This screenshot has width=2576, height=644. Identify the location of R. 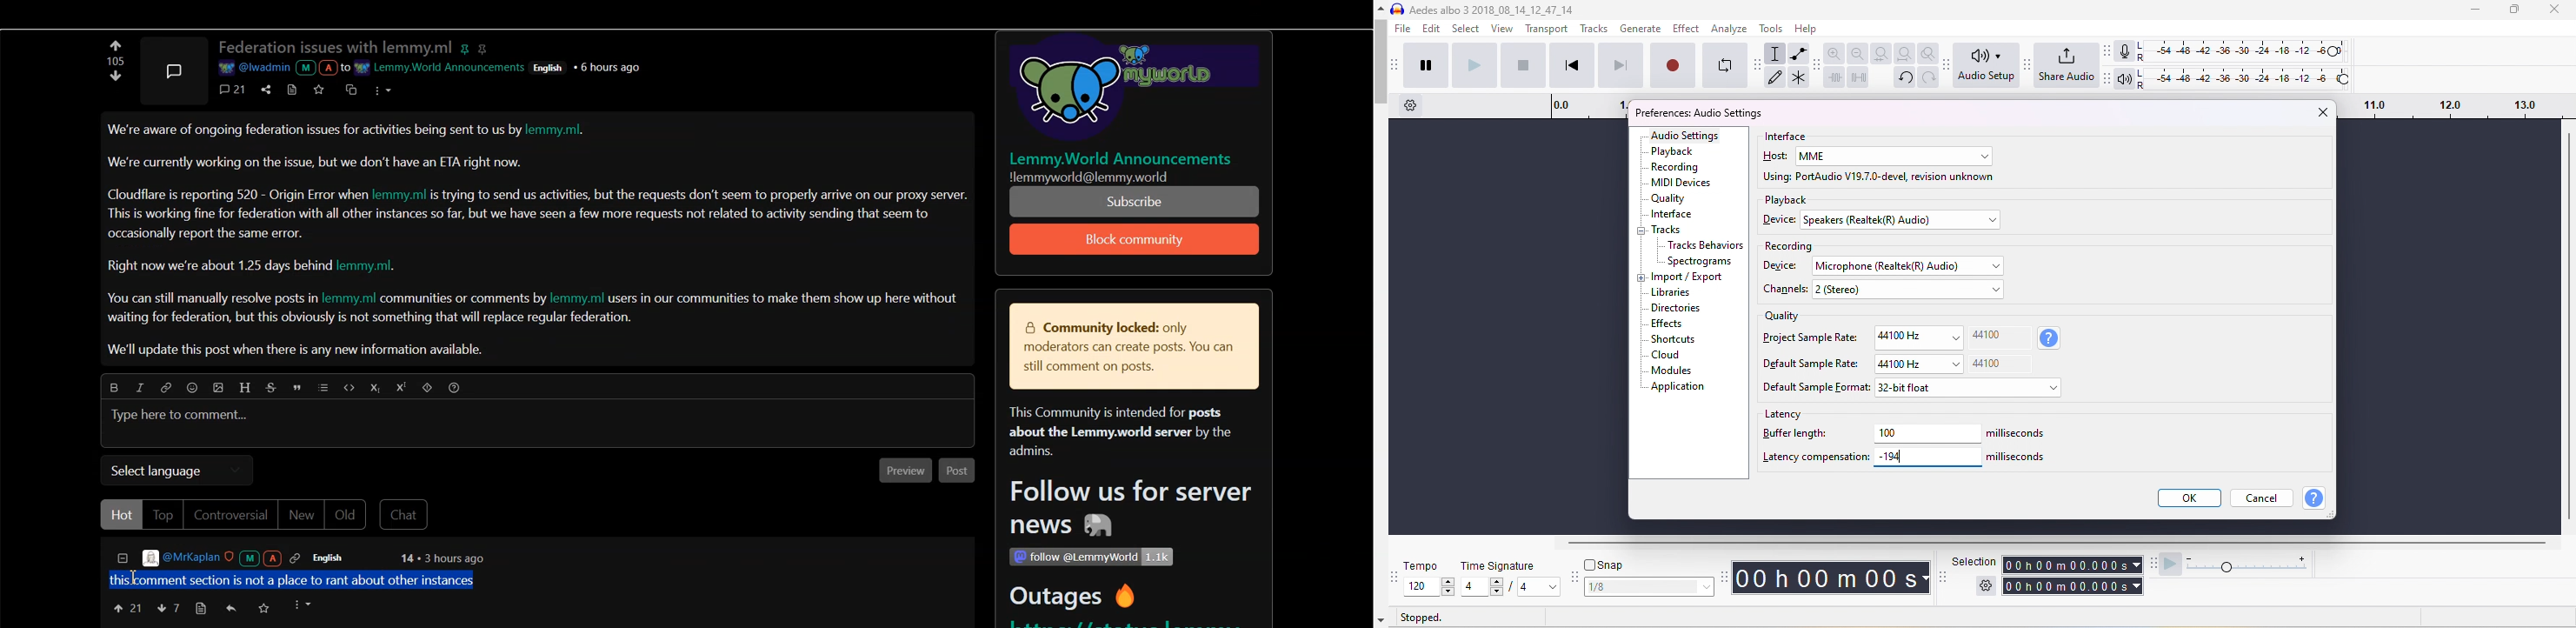
(2142, 59).